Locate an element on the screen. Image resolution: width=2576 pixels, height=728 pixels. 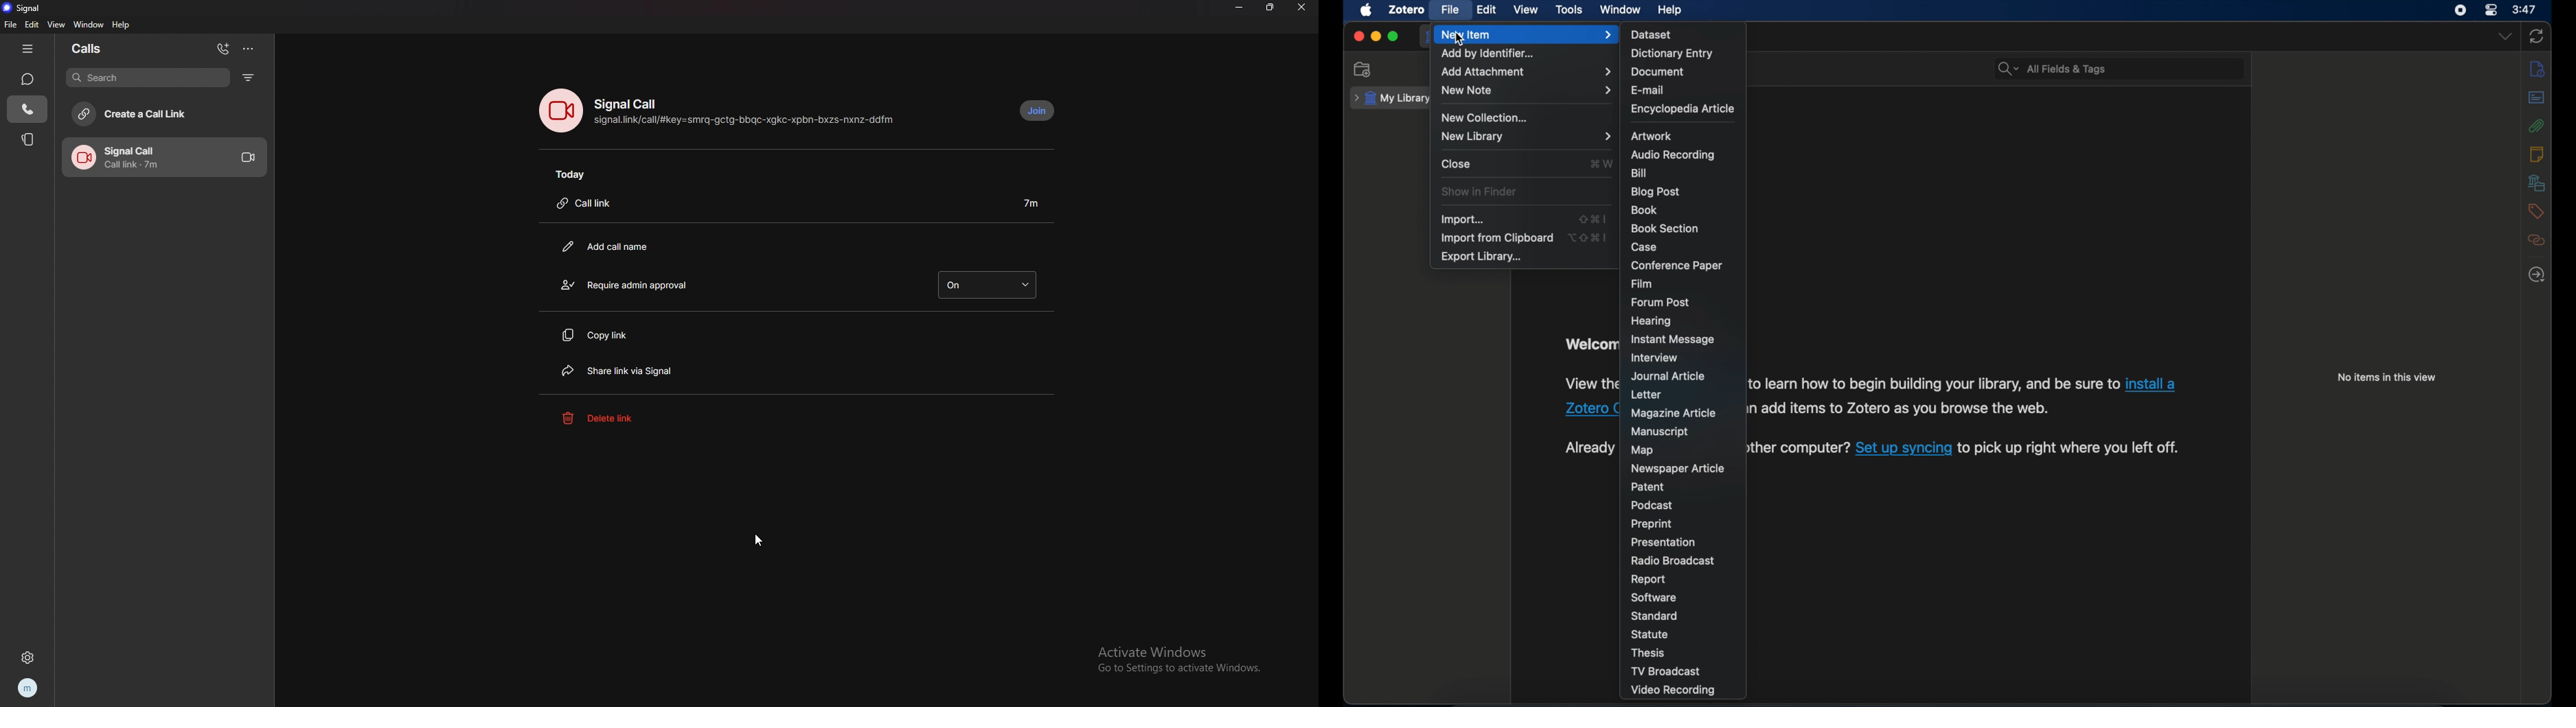
signal is located at coordinates (27, 8).